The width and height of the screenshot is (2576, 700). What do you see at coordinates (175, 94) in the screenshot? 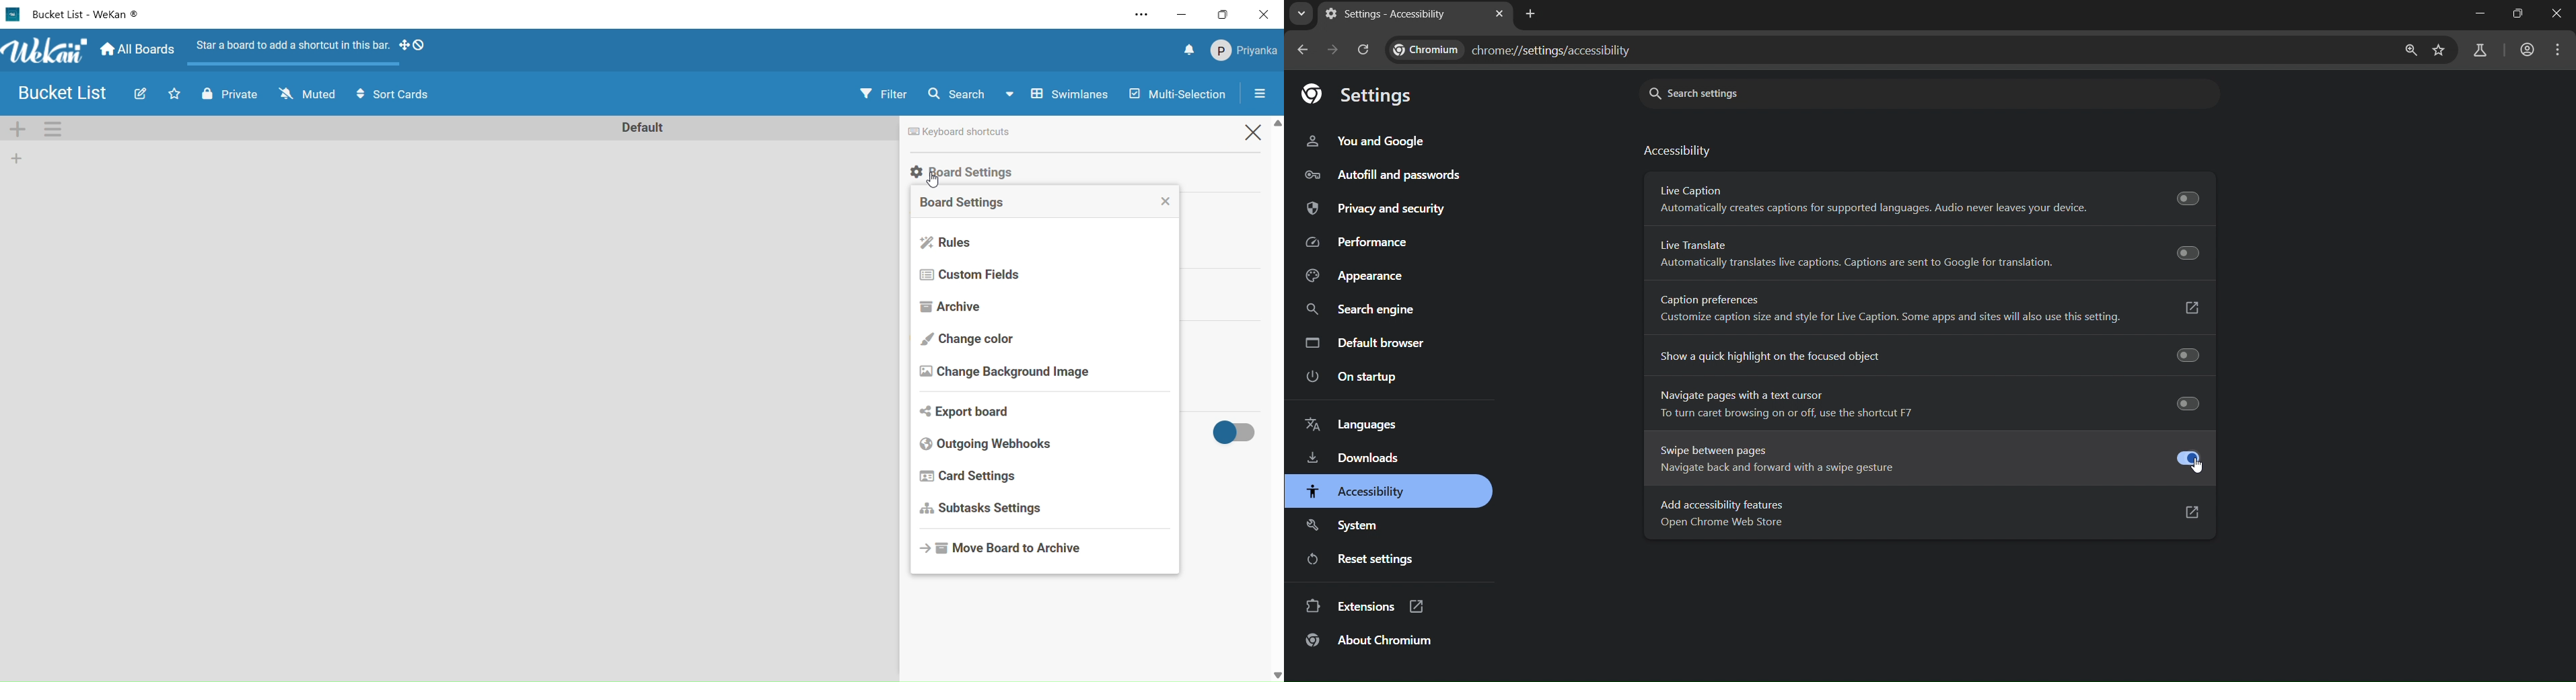
I see `click to star this board. Starred board shows up at the top of your board list.` at bounding box center [175, 94].